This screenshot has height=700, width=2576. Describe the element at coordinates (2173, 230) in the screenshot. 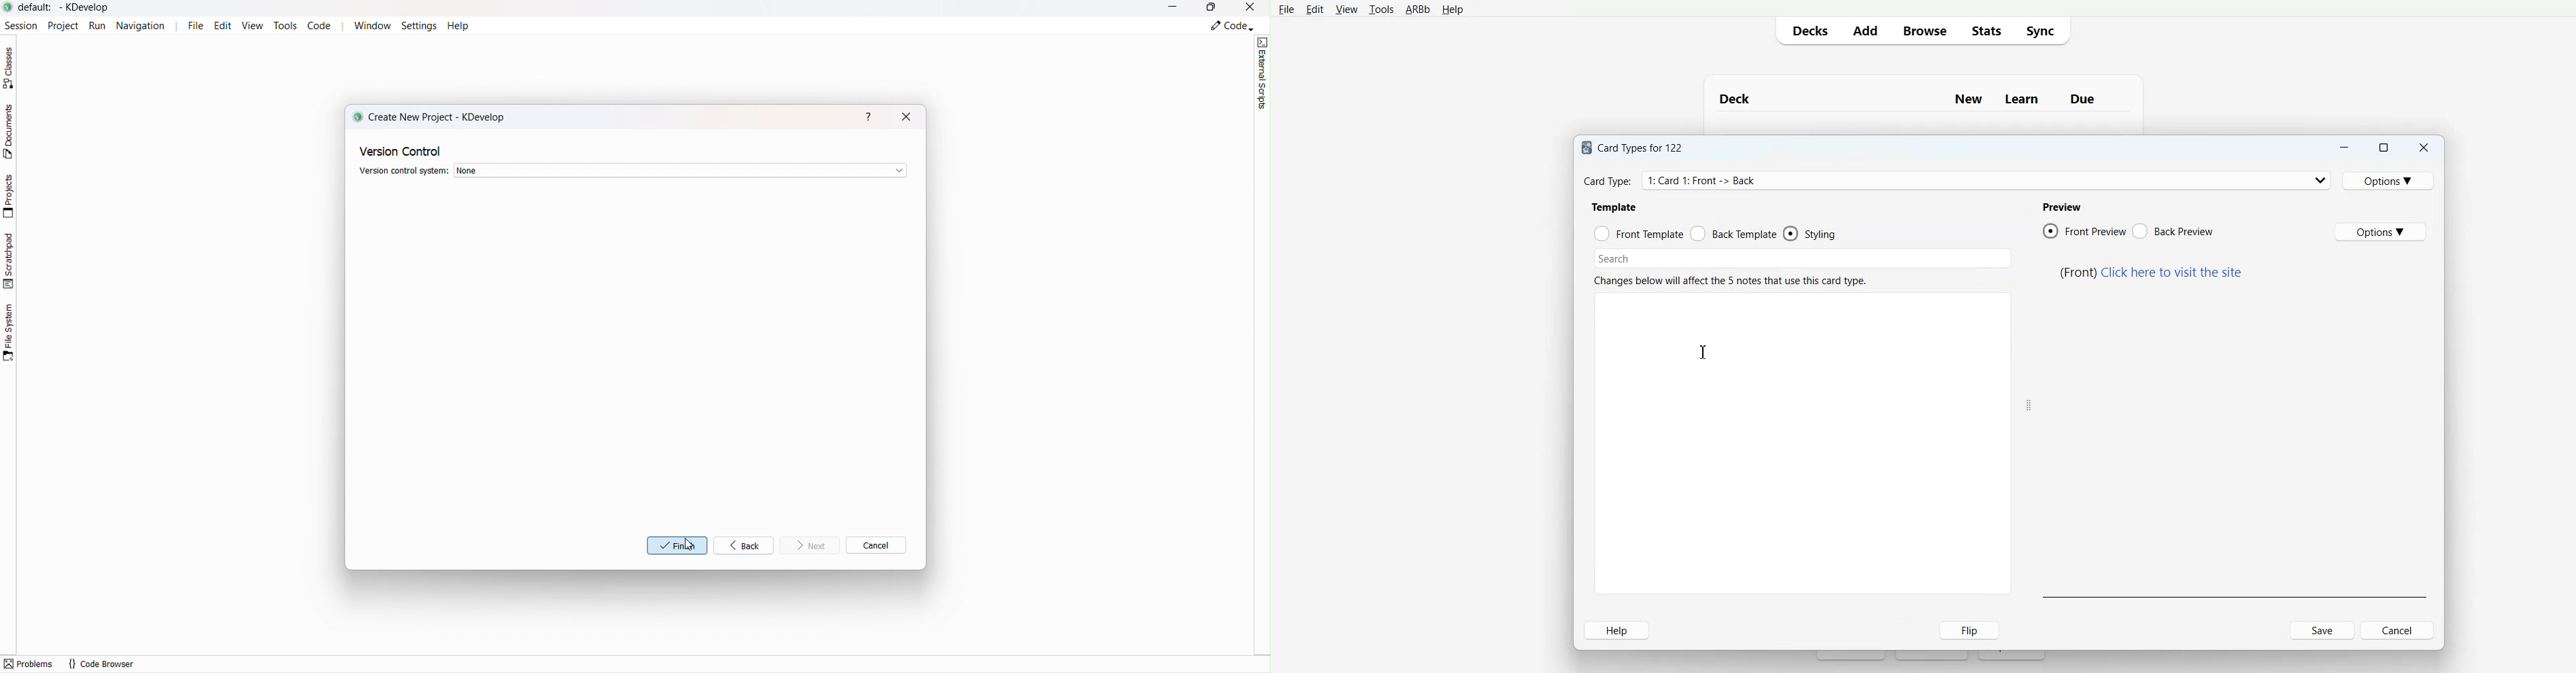

I see `Back Preview` at that location.